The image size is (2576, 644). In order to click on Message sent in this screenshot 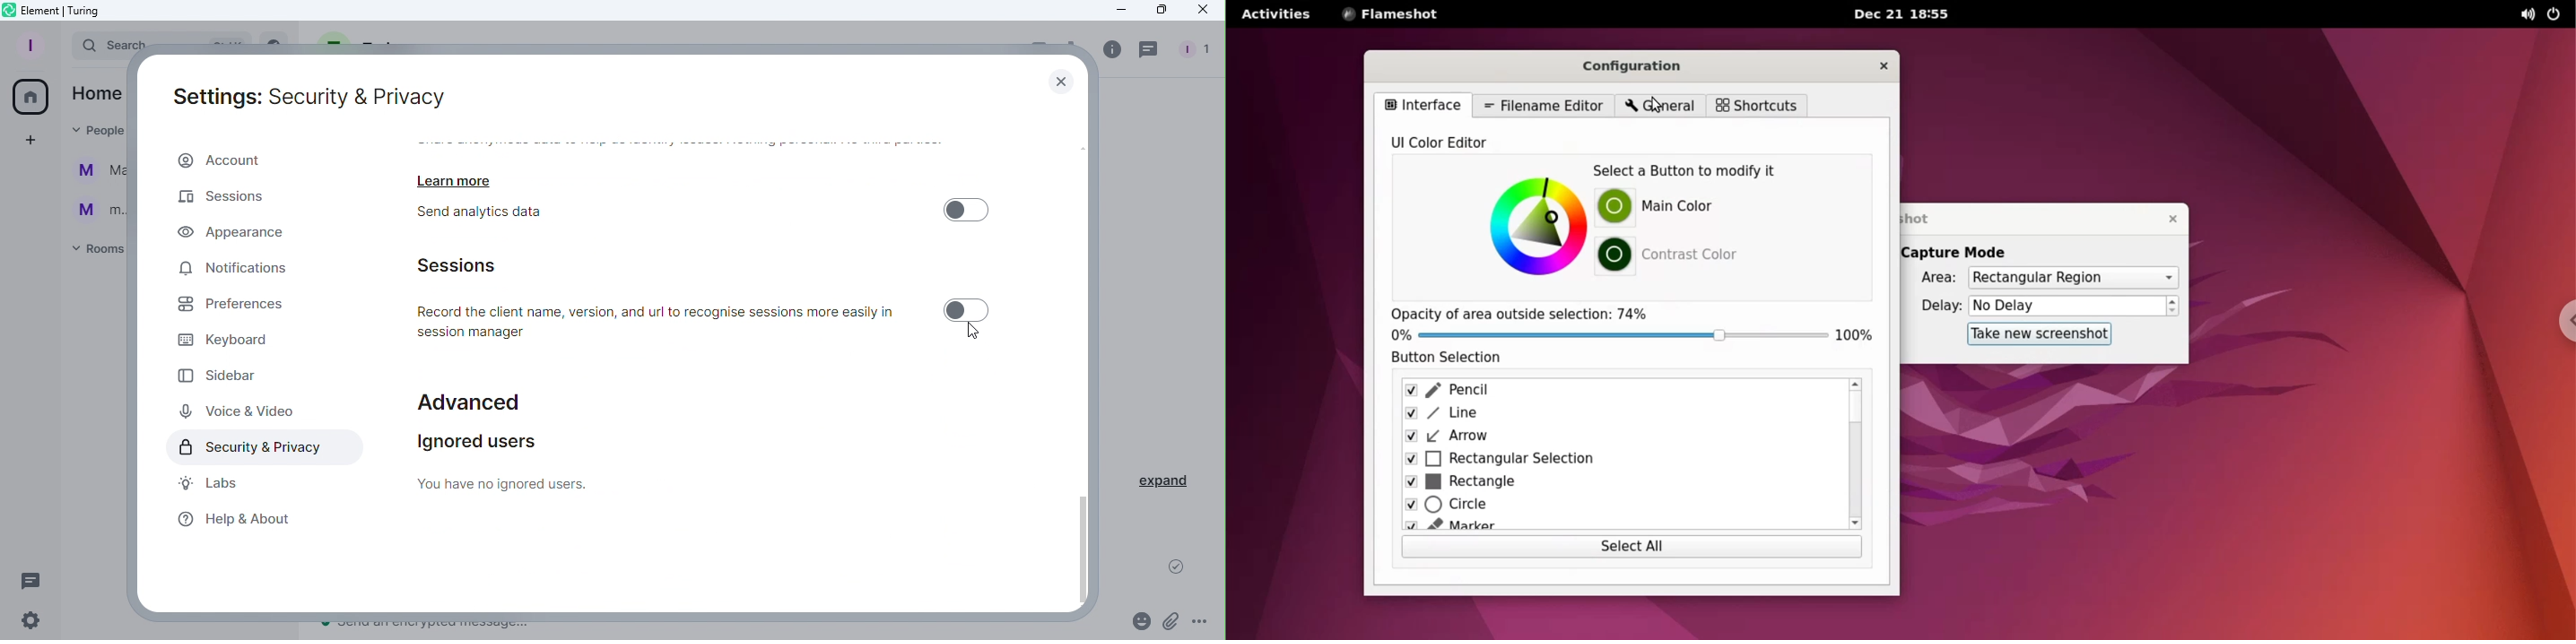, I will do `click(1177, 570)`.